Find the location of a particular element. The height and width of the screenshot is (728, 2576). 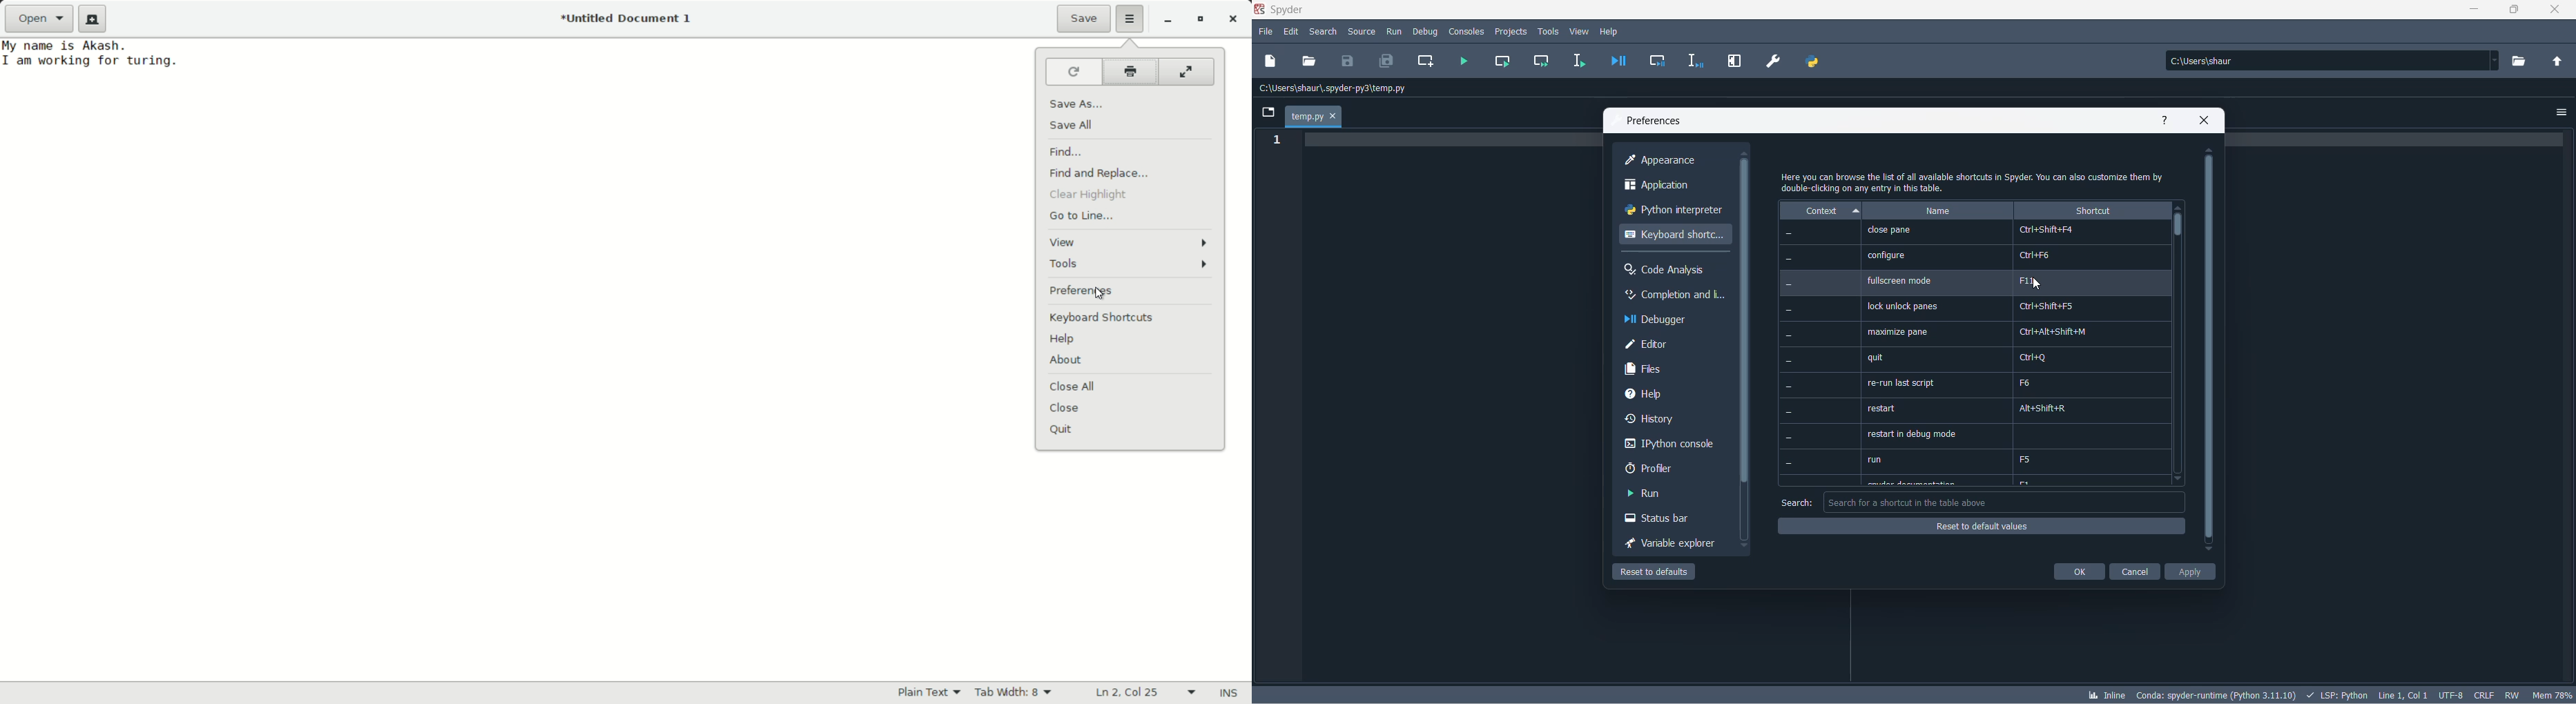

run current cell is located at coordinates (1537, 63).